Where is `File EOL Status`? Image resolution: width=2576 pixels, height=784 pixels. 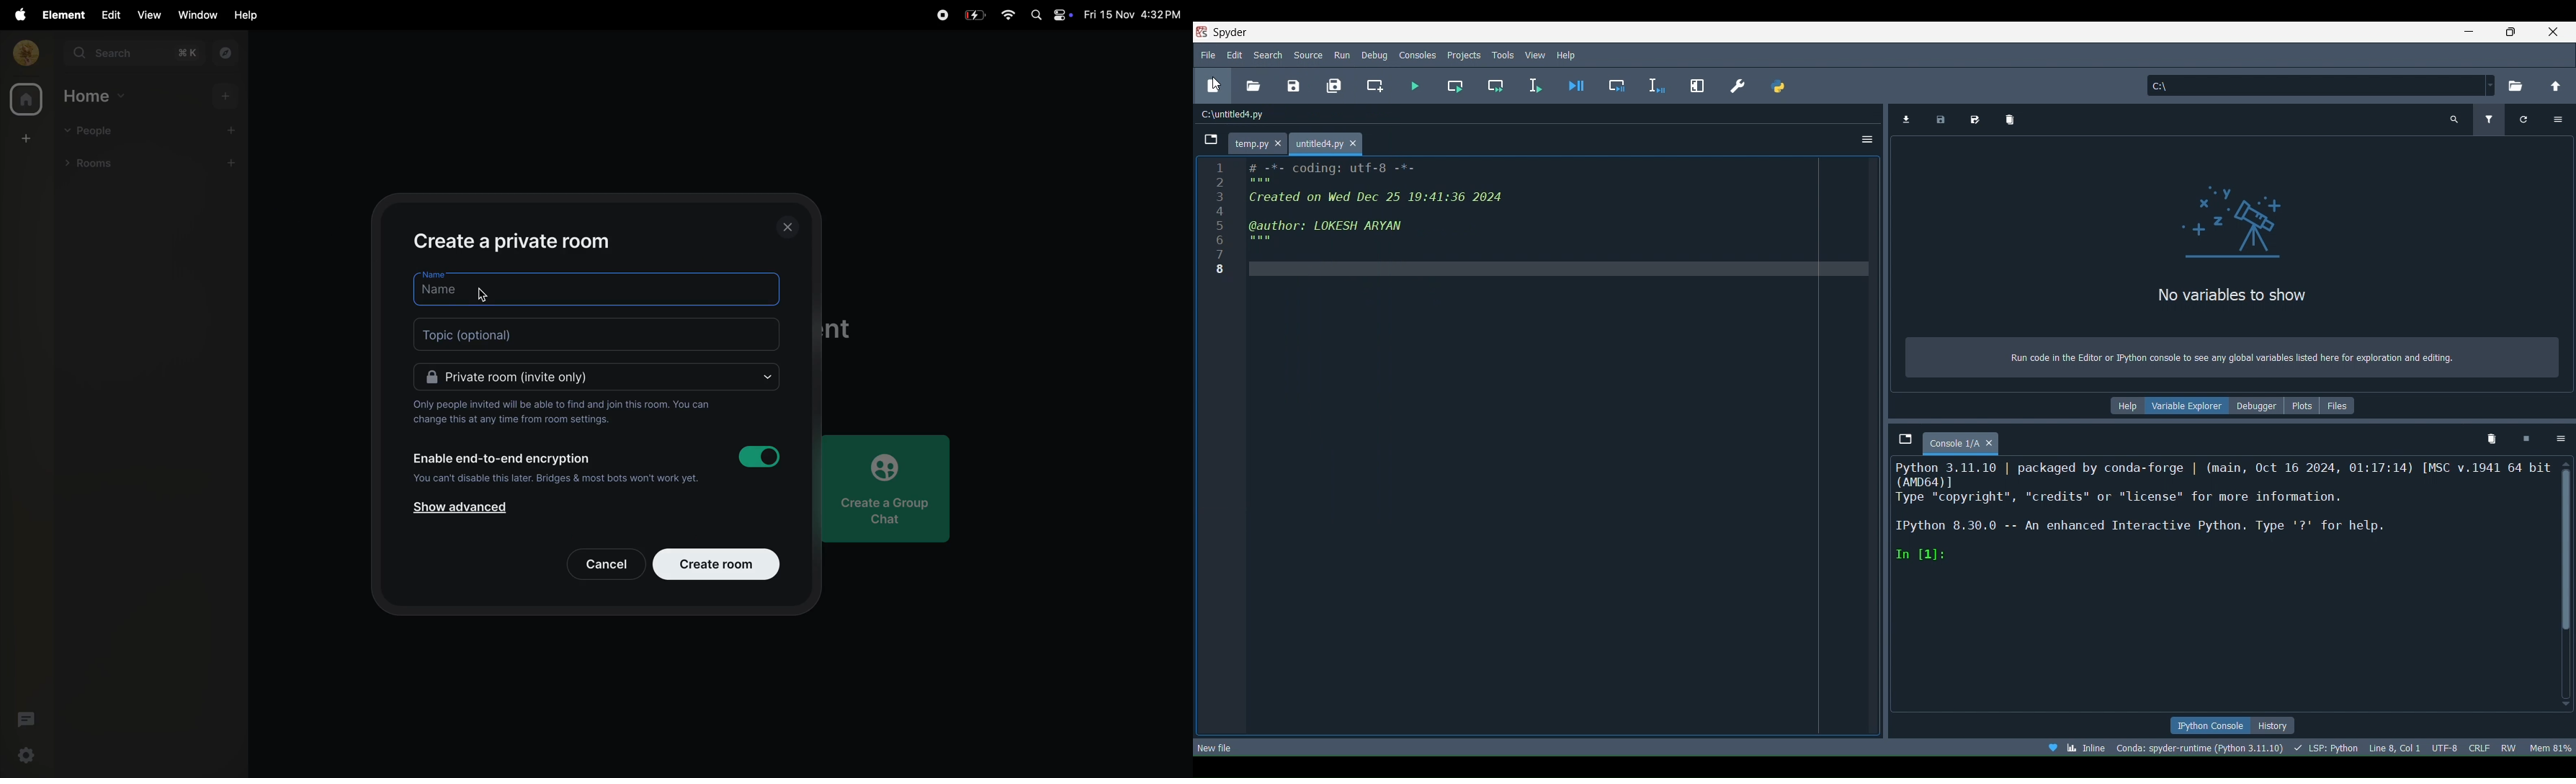
File EOL Status is located at coordinates (2480, 748).